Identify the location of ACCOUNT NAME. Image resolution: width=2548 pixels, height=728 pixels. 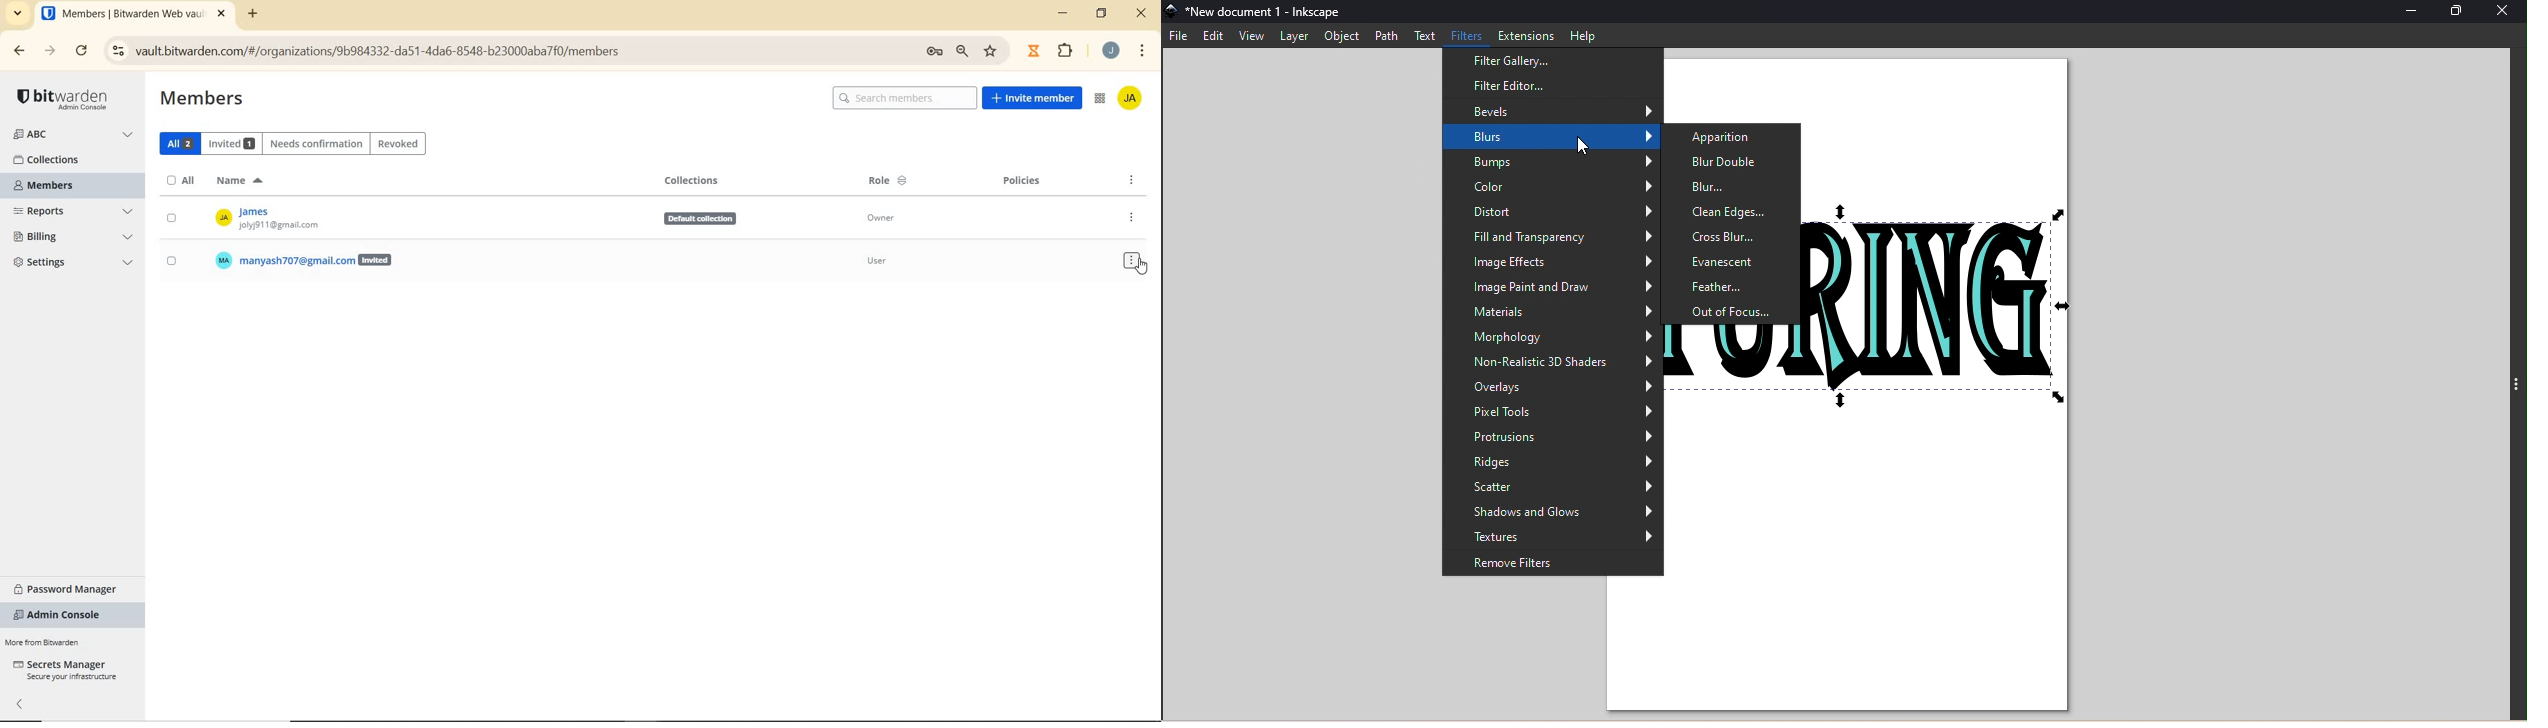
(1133, 100).